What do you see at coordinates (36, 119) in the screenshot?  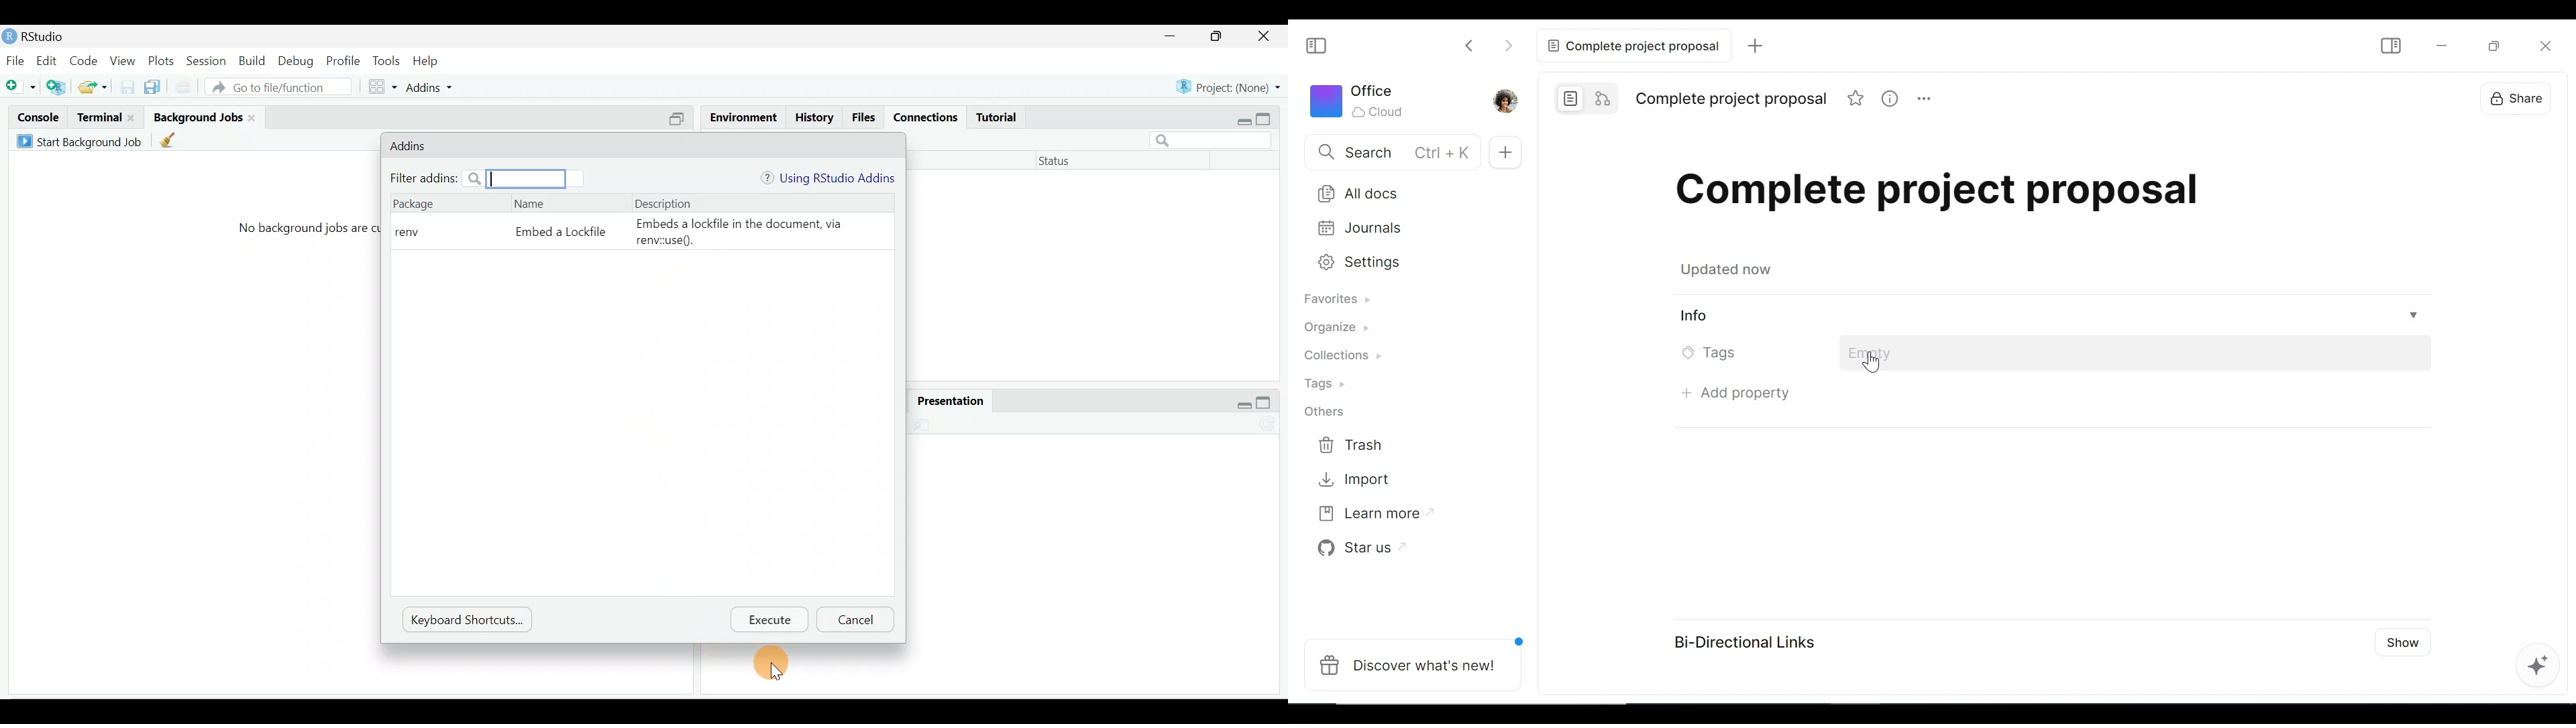 I see `Console` at bounding box center [36, 119].